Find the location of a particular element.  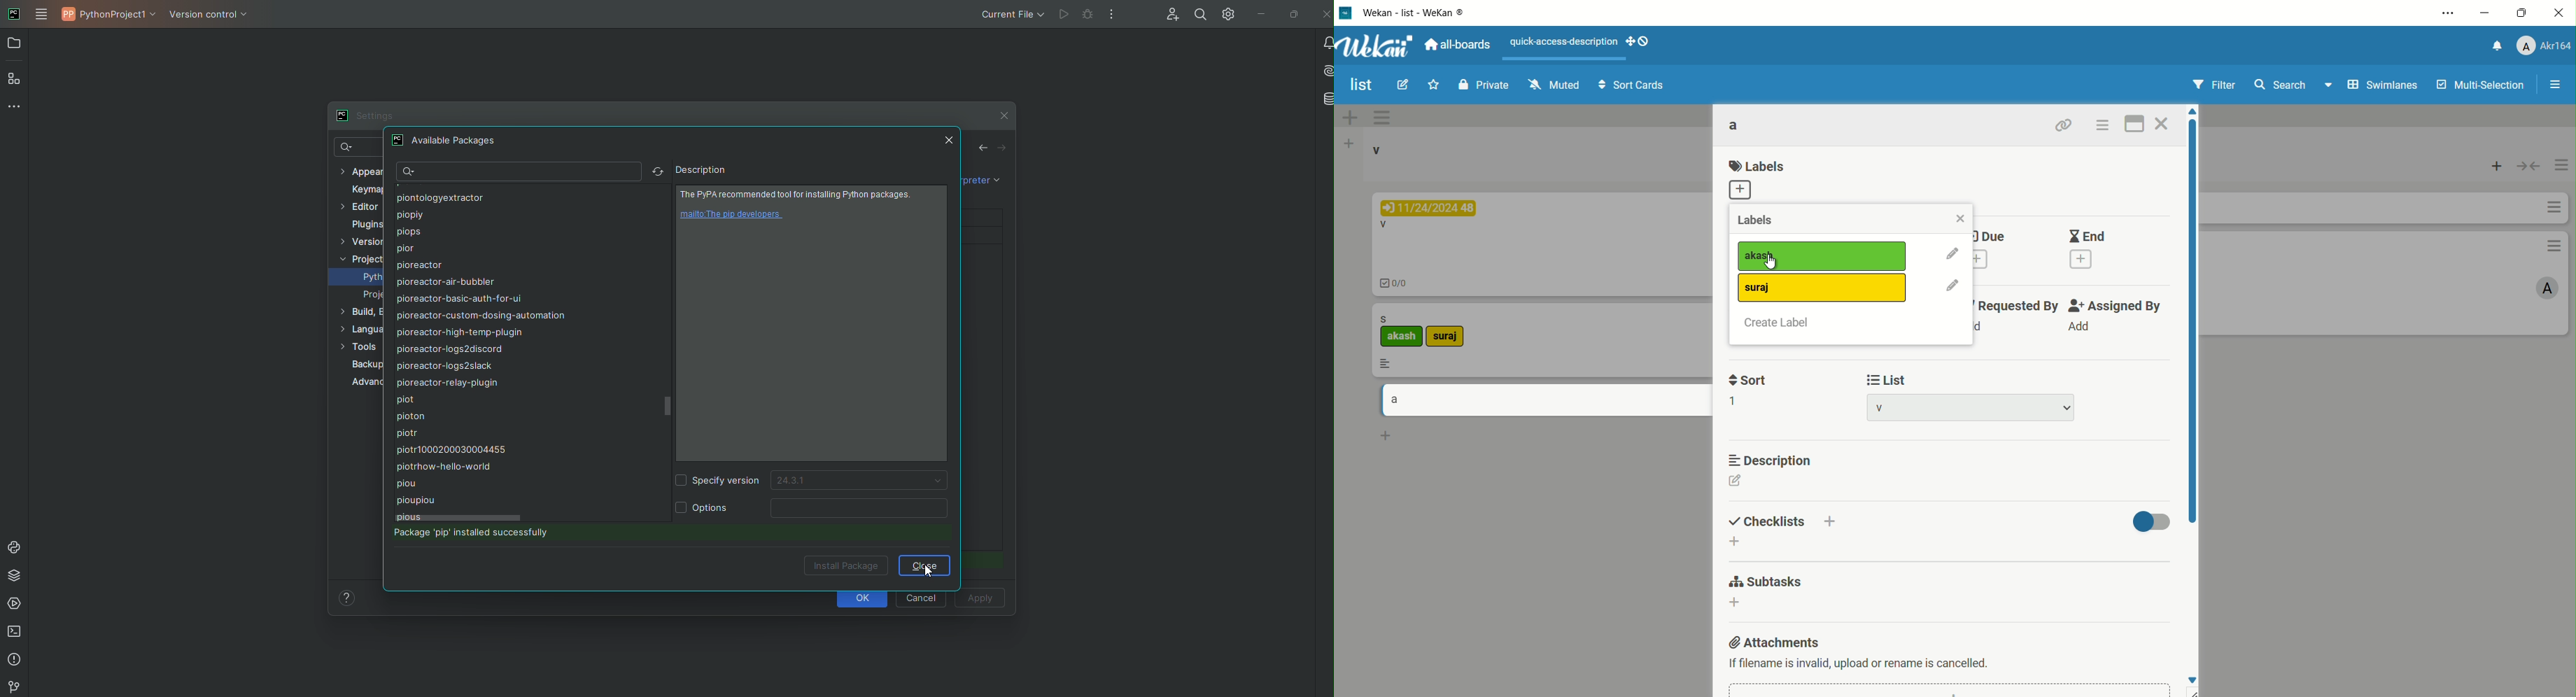

Console is located at coordinates (13, 545).